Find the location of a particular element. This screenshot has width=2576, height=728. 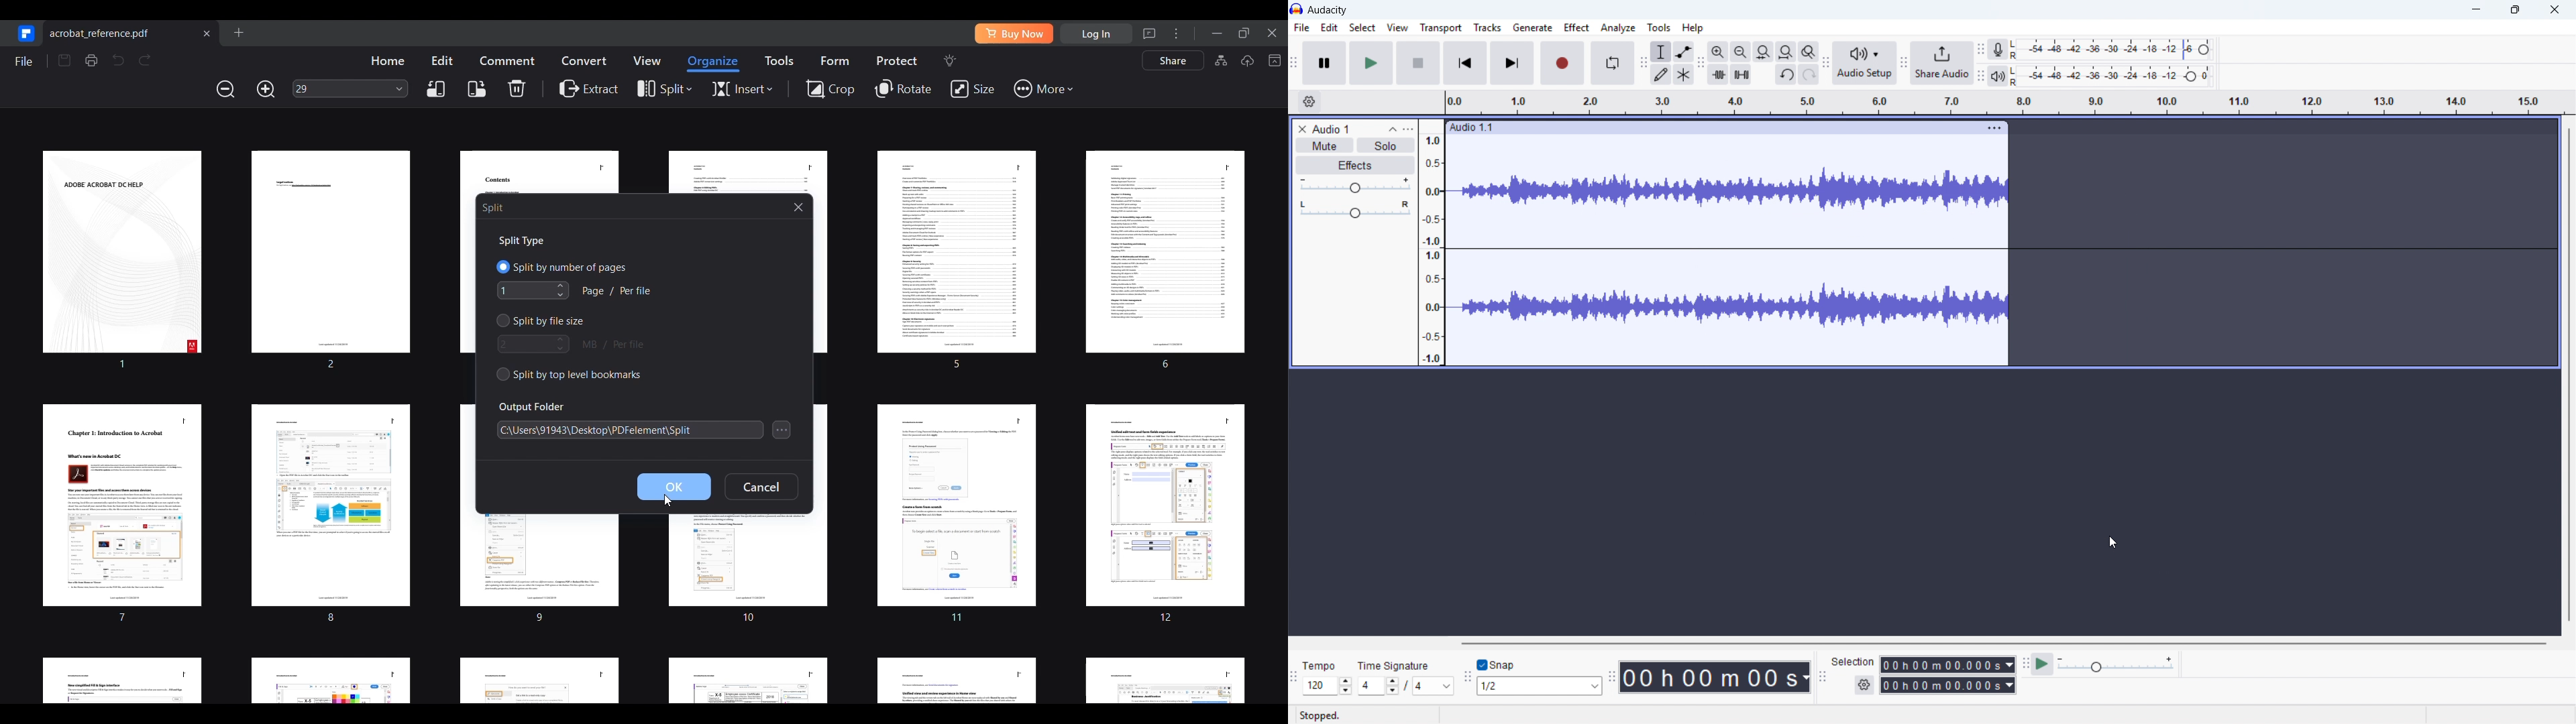

Click to drag is located at coordinates (1704, 128).